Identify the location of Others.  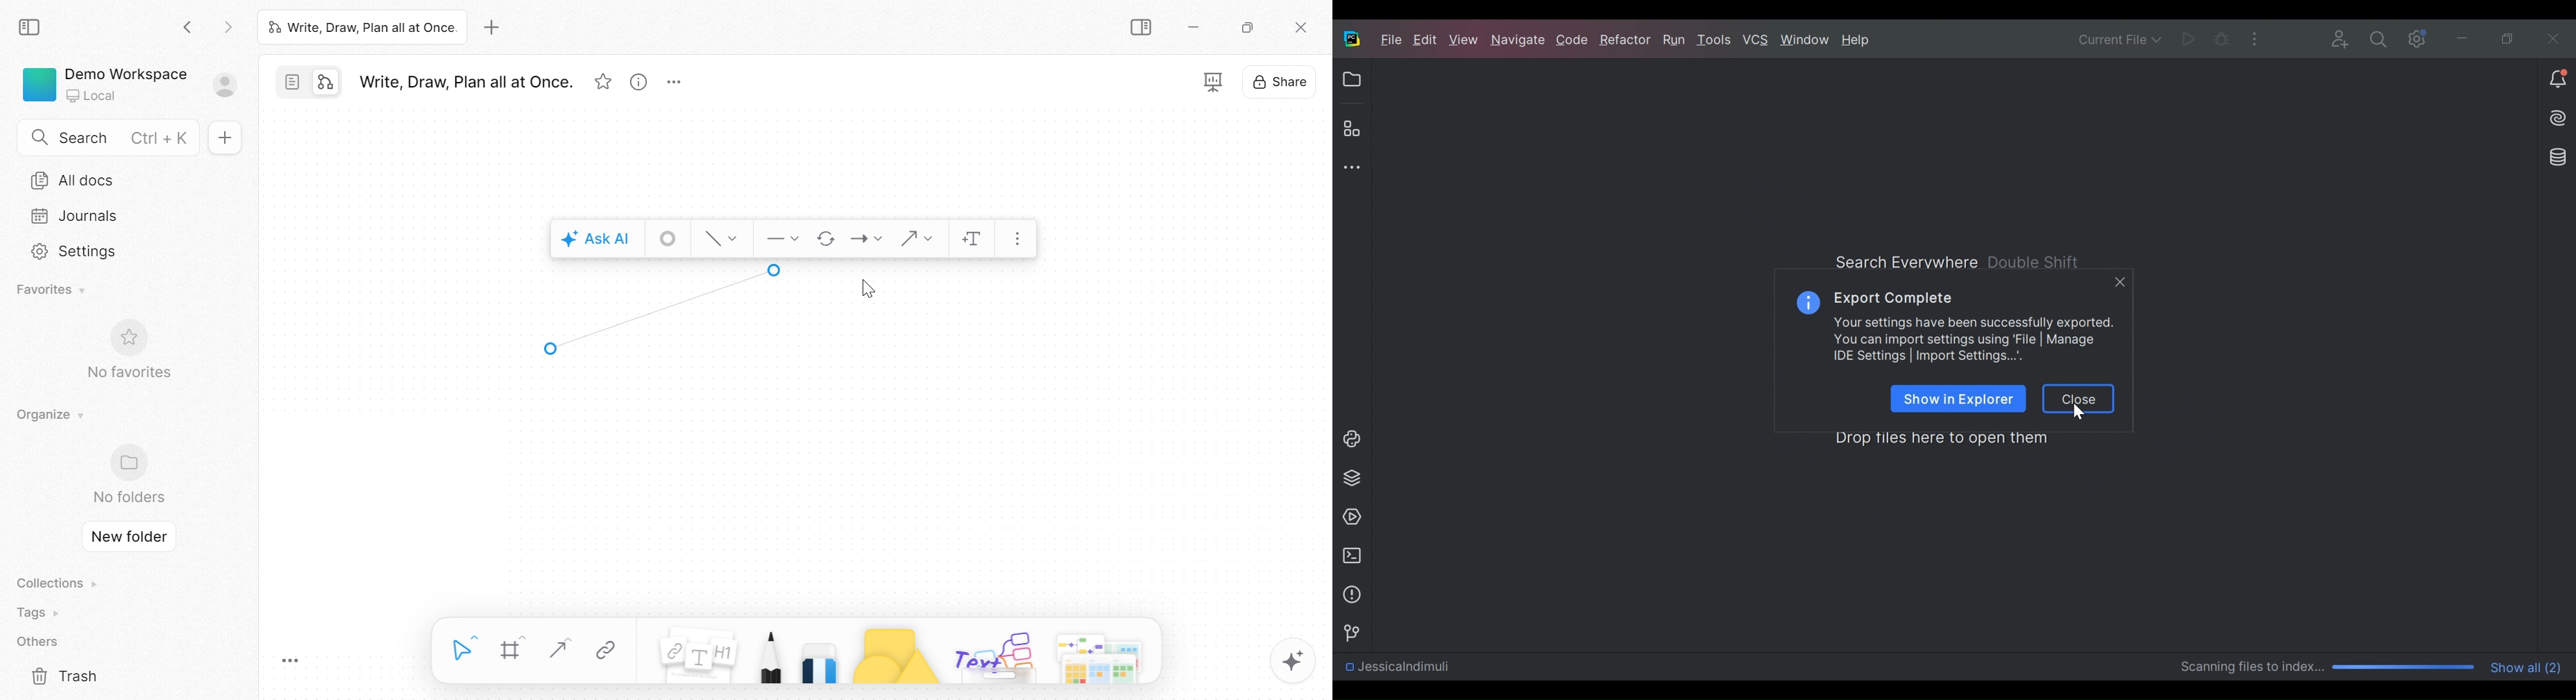
(995, 655).